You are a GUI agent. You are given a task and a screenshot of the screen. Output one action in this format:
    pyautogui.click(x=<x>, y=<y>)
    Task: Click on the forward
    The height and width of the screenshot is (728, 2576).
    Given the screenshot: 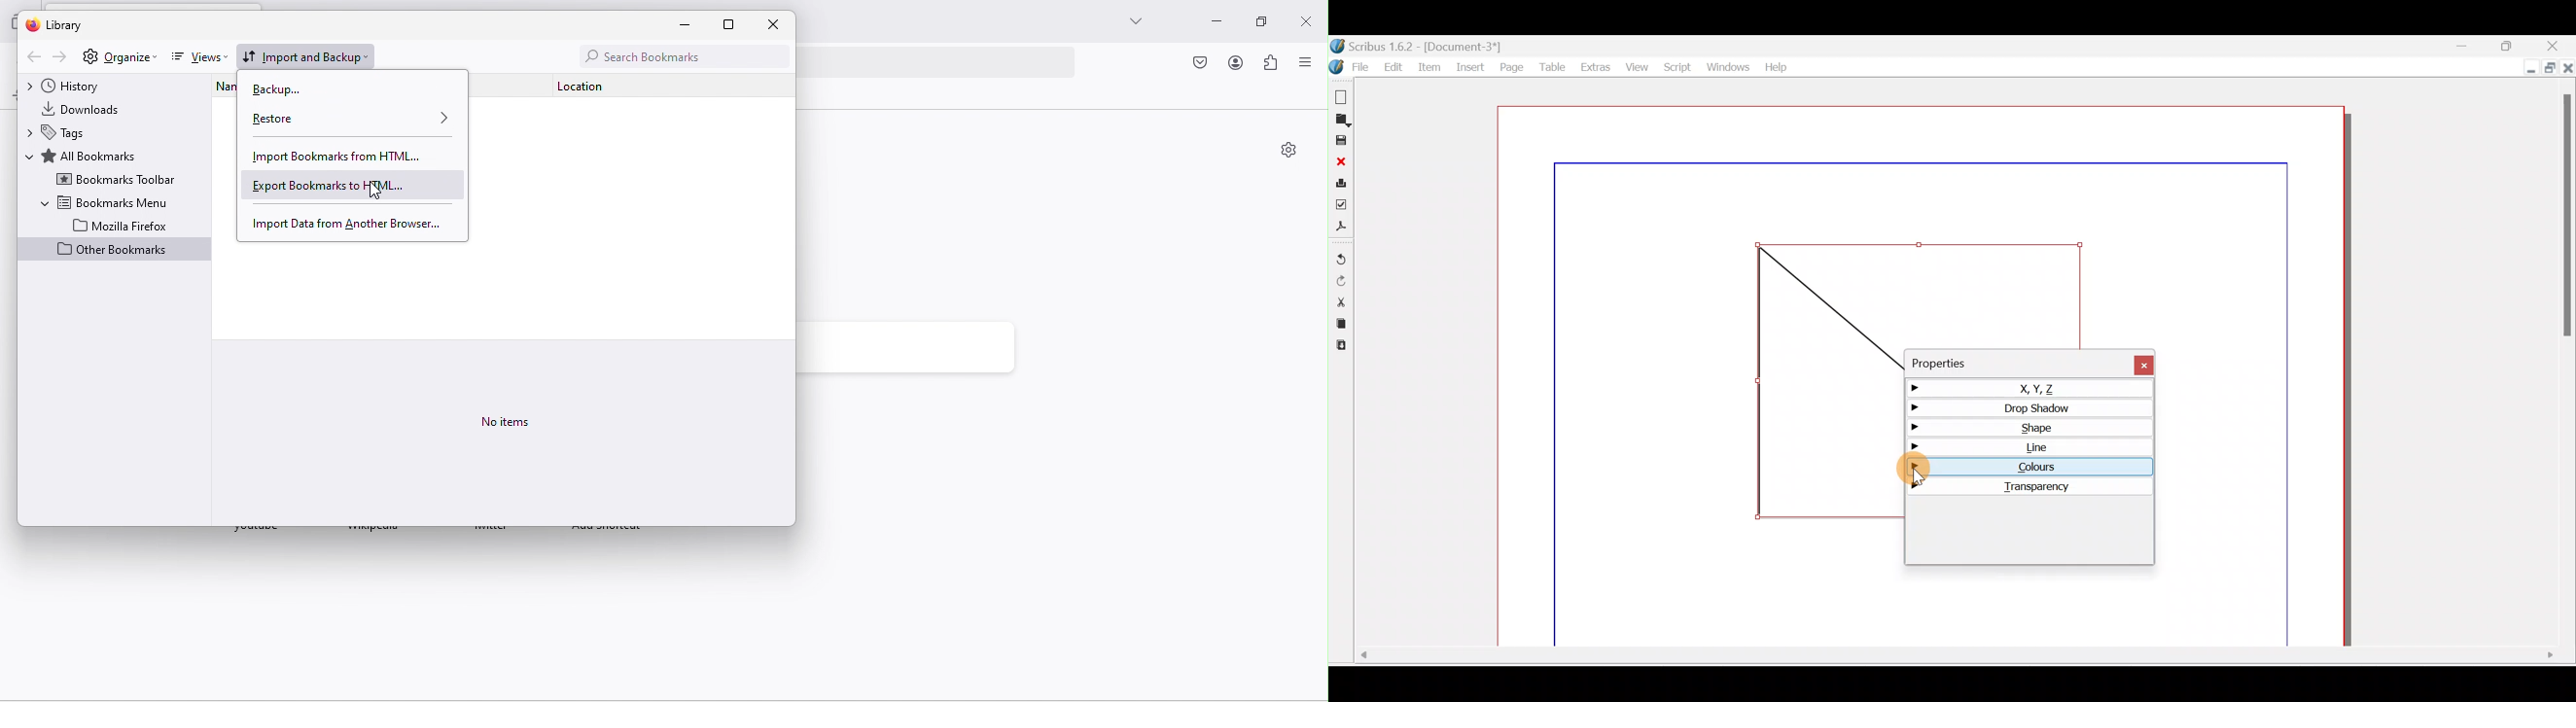 What is the action you would take?
    pyautogui.click(x=61, y=57)
    